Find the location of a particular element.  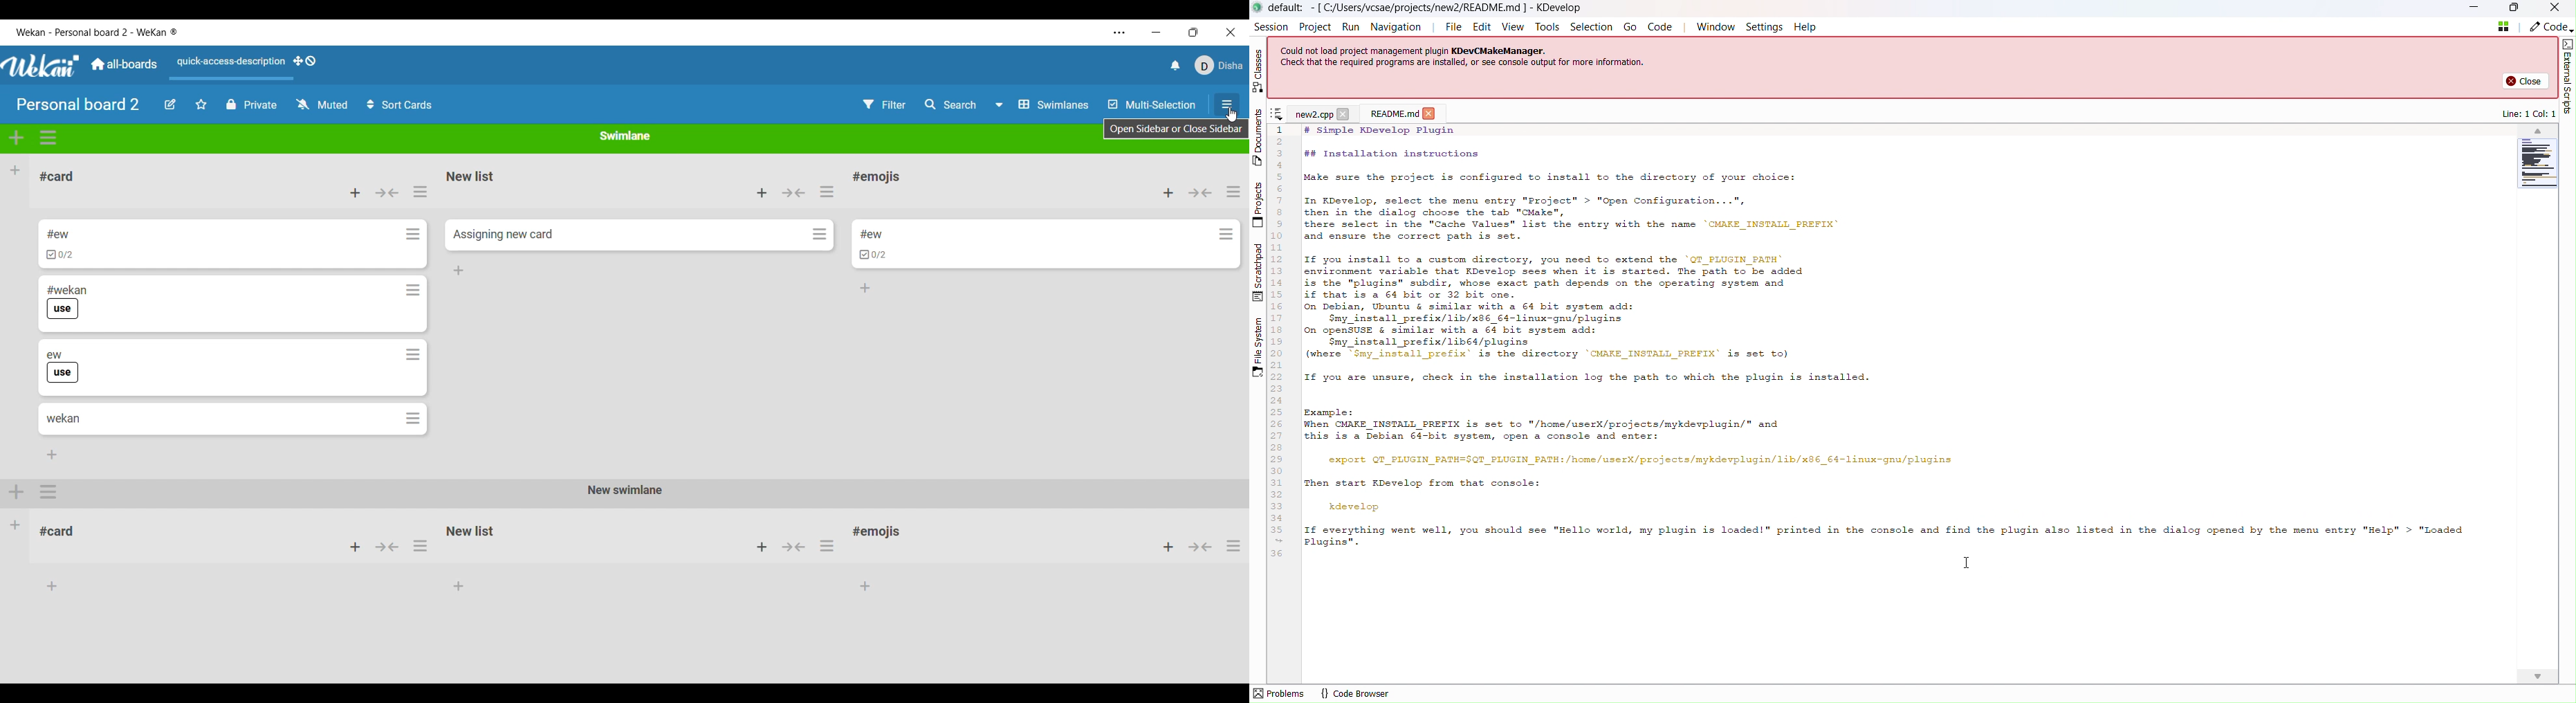

Card title and label is located at coordinates (66, 302).